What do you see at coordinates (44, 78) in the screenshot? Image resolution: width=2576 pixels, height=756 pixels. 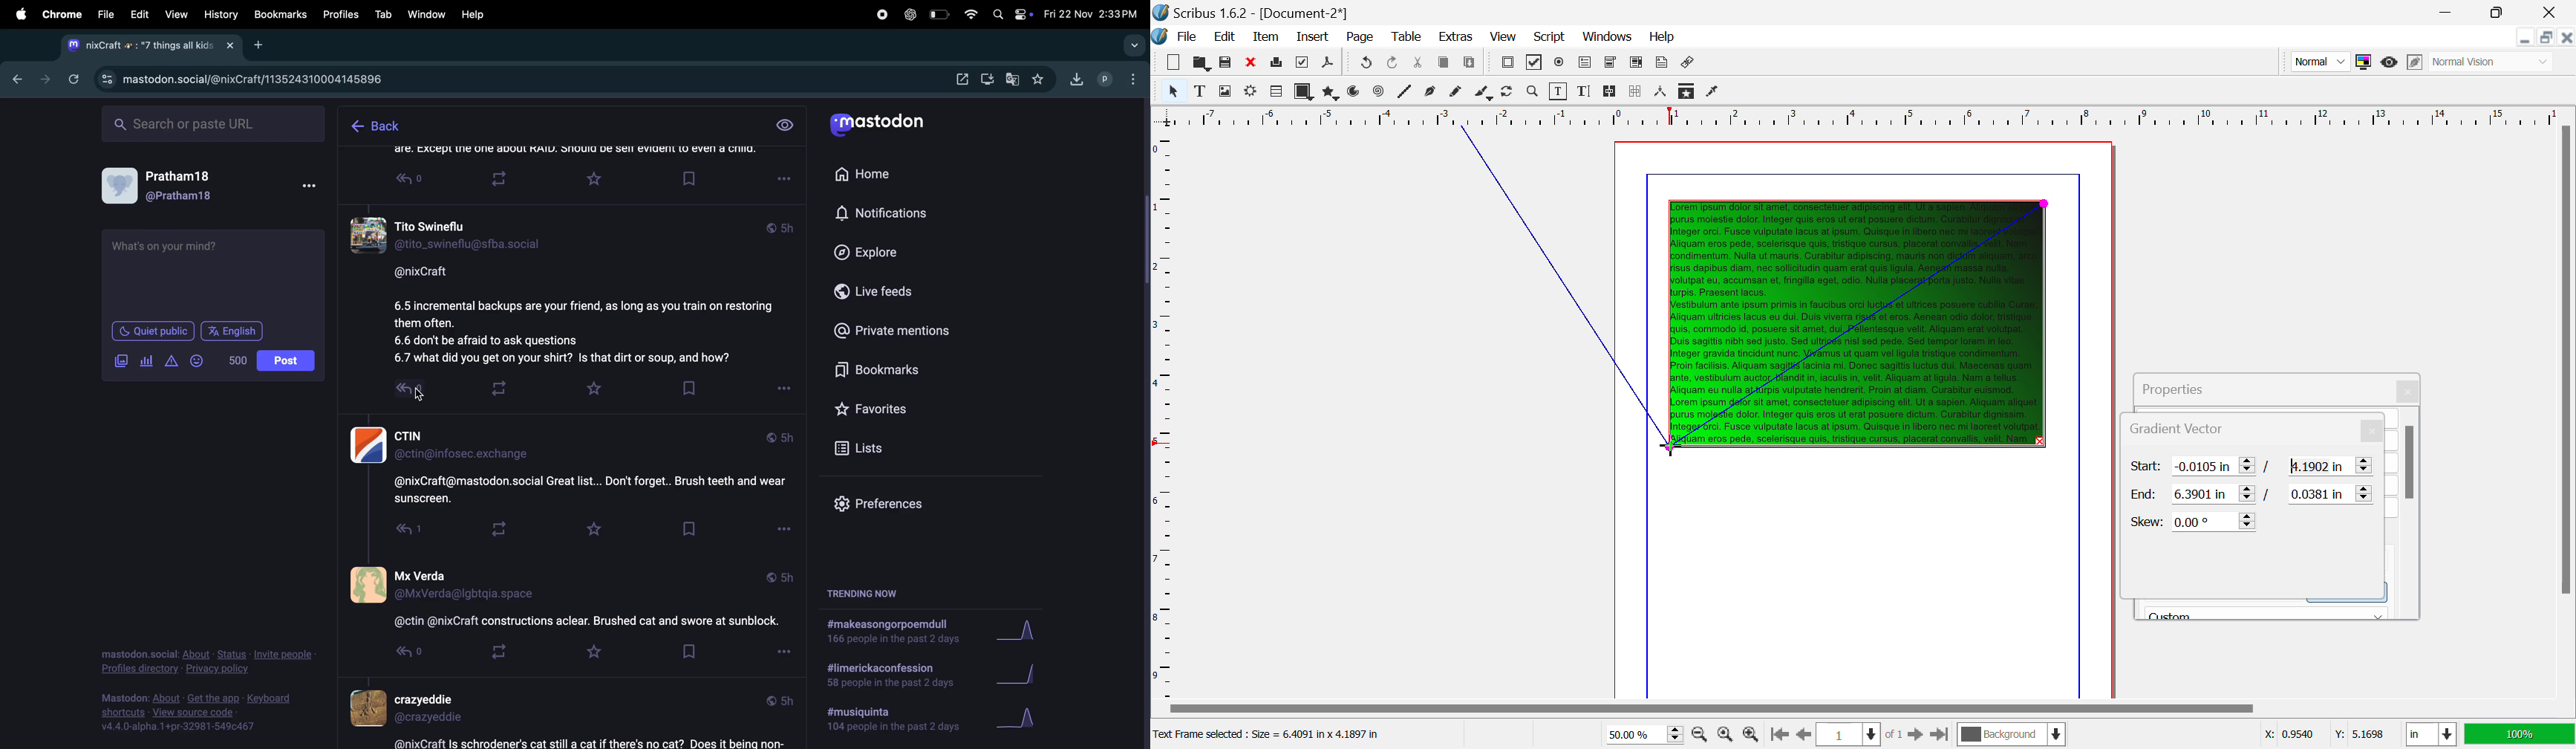 I see `forward` at bounding box center [44, 78].